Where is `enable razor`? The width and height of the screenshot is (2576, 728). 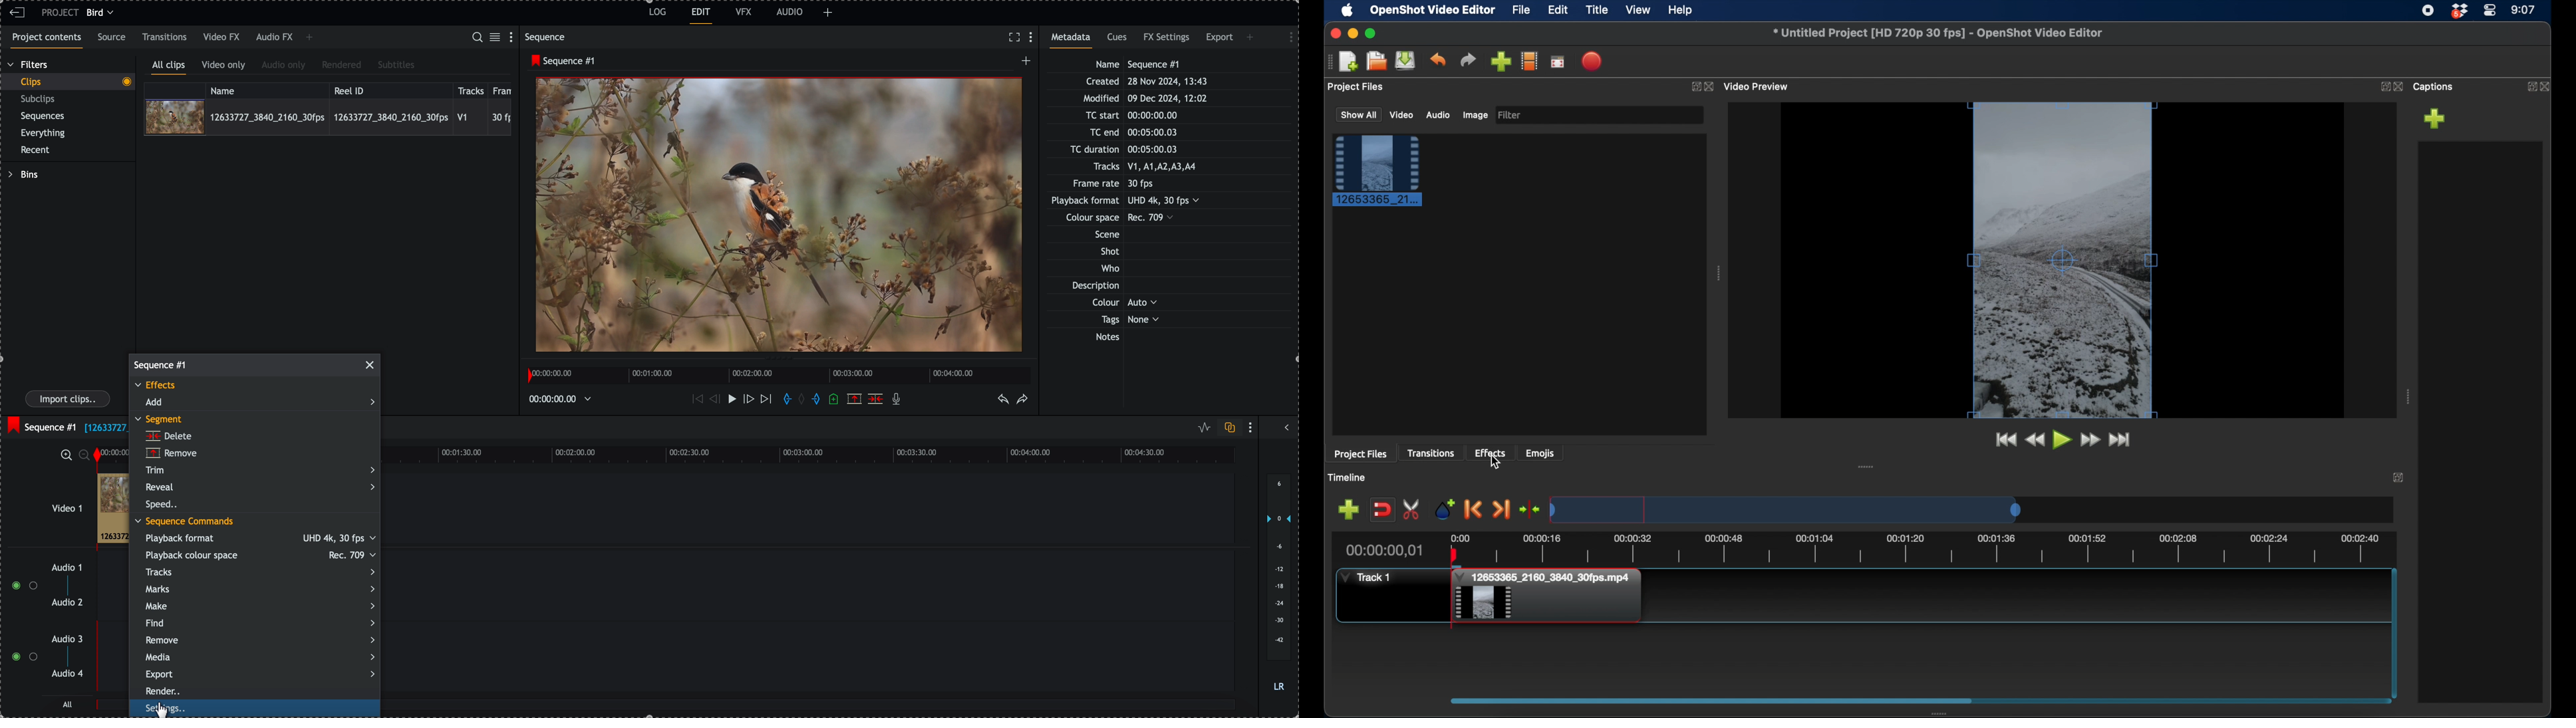 enable razor is located at coordinates (1412, 509).